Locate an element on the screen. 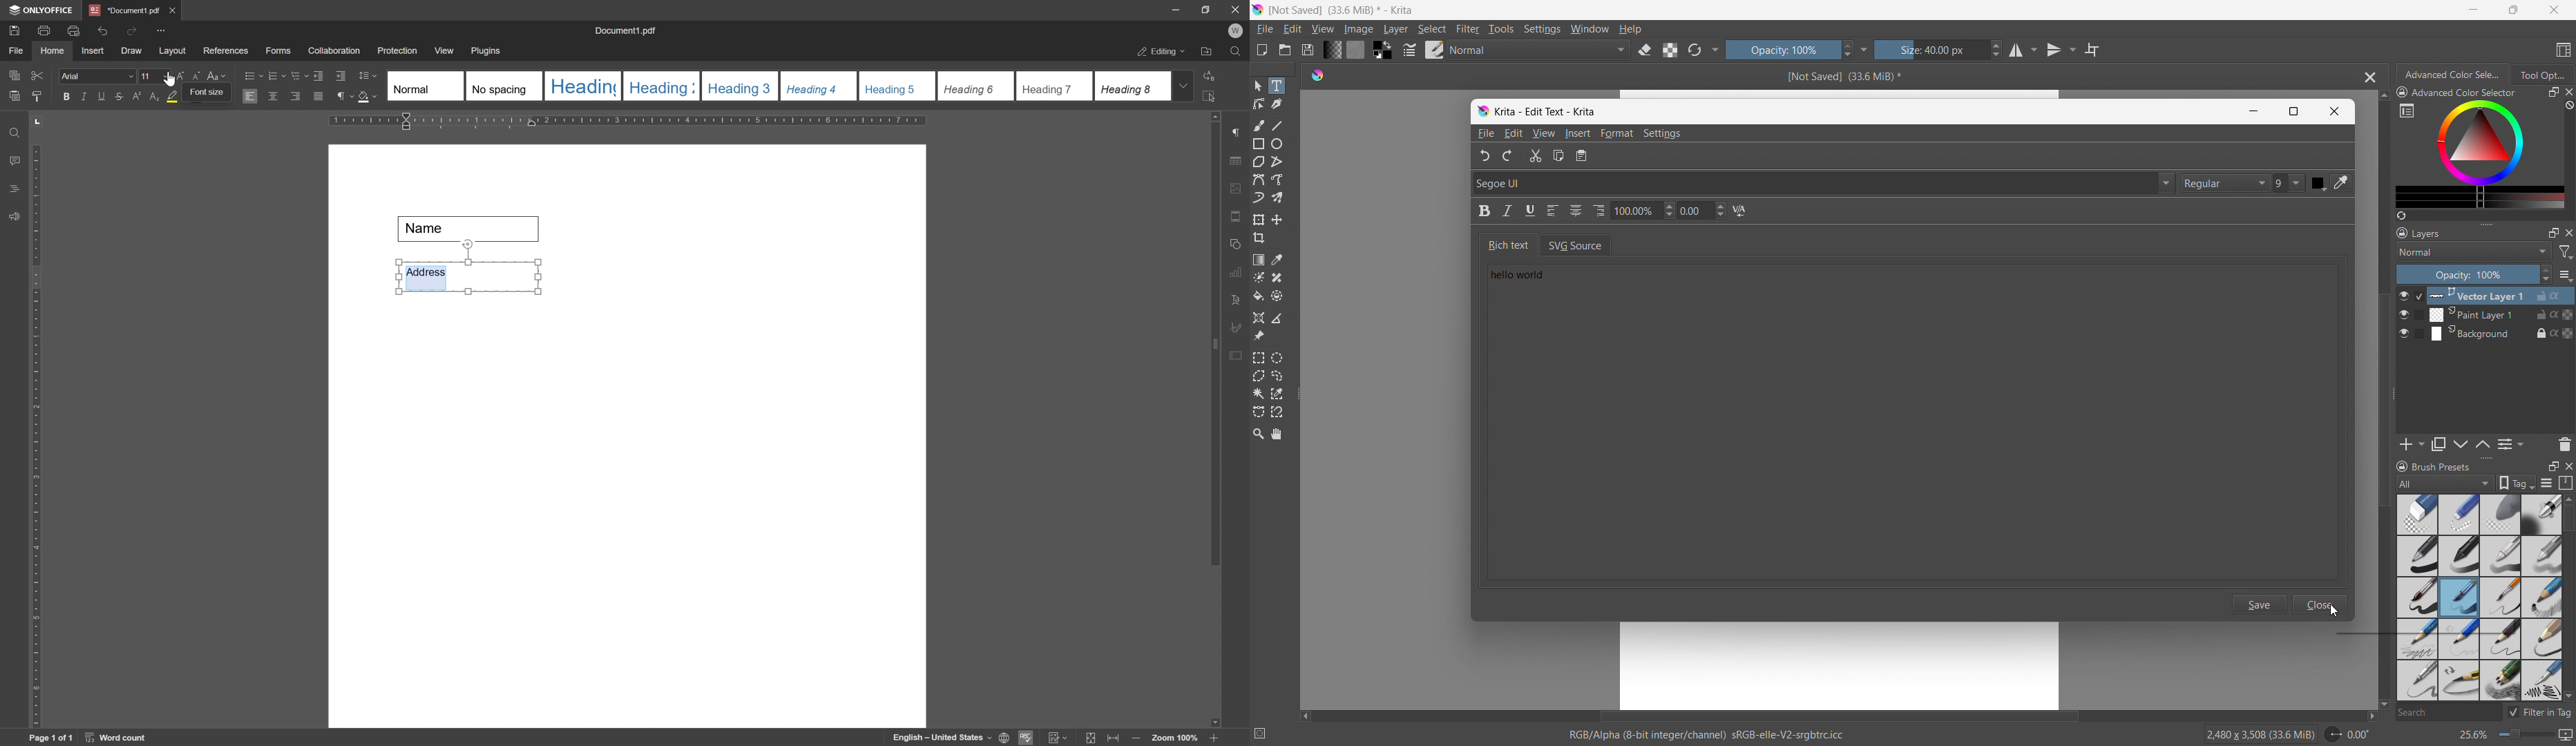  delete layer is located at coordinates (2564, 443).